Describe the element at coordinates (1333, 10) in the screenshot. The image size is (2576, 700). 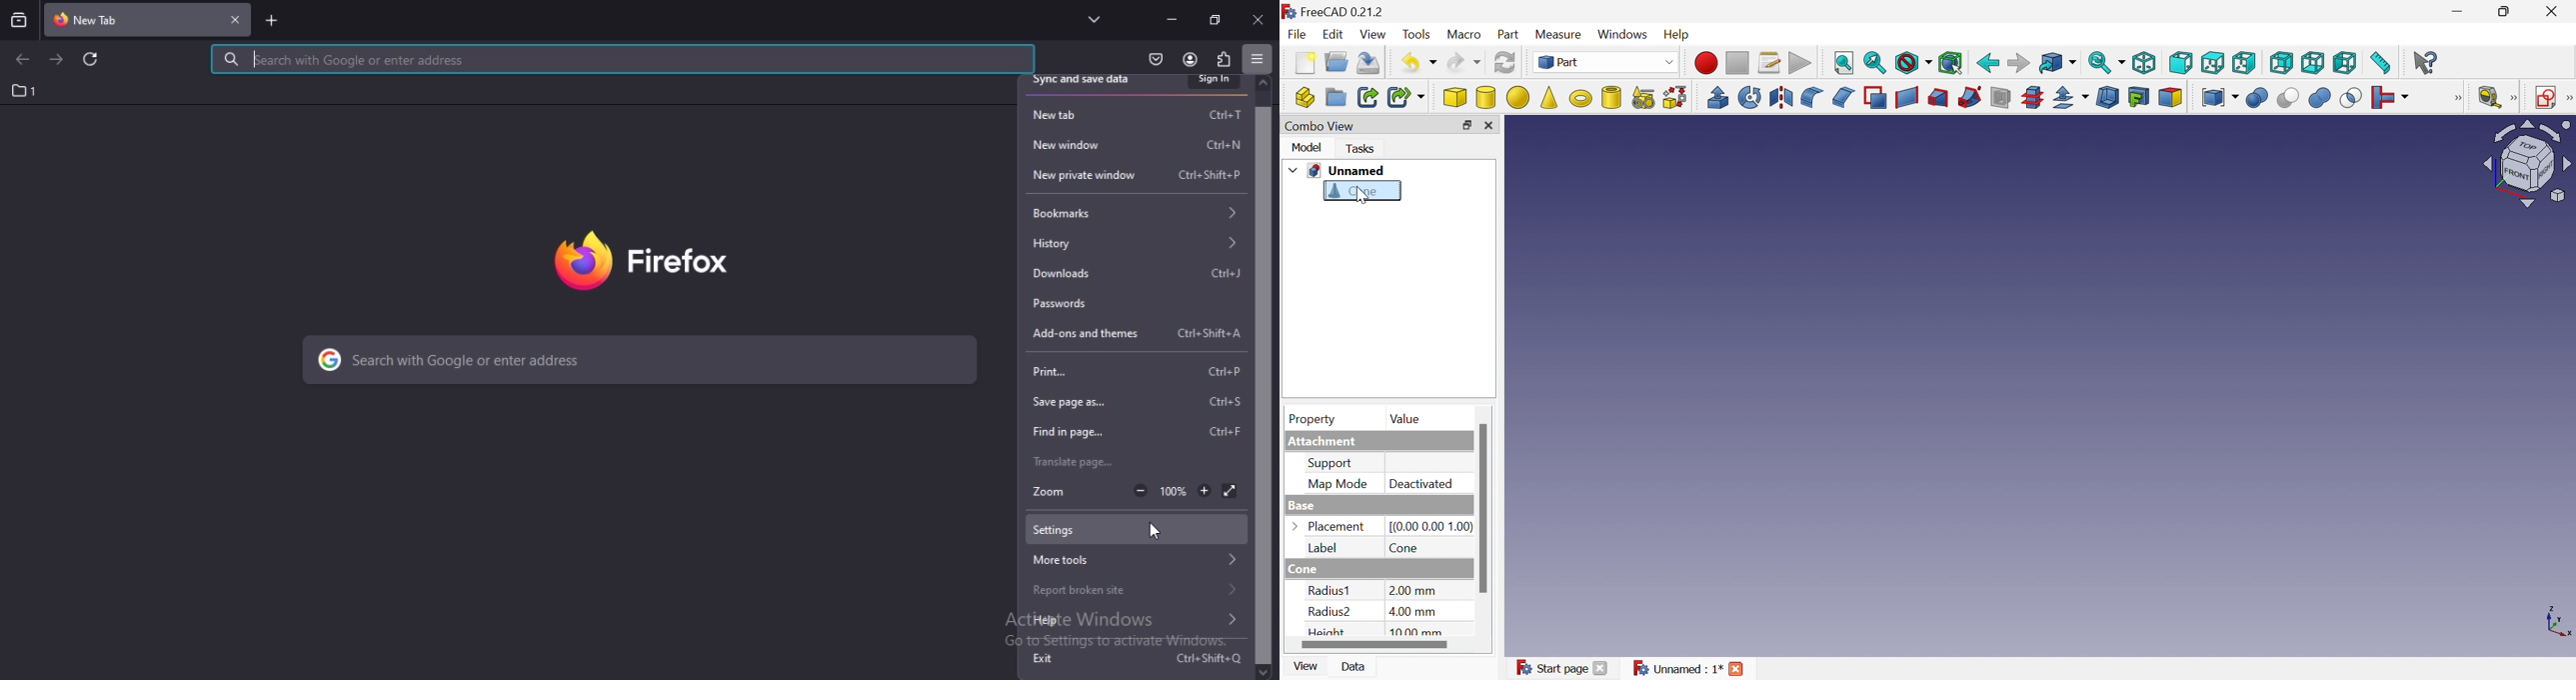
I see `FreeCAD 0.21.2 (Application details)` at that location.